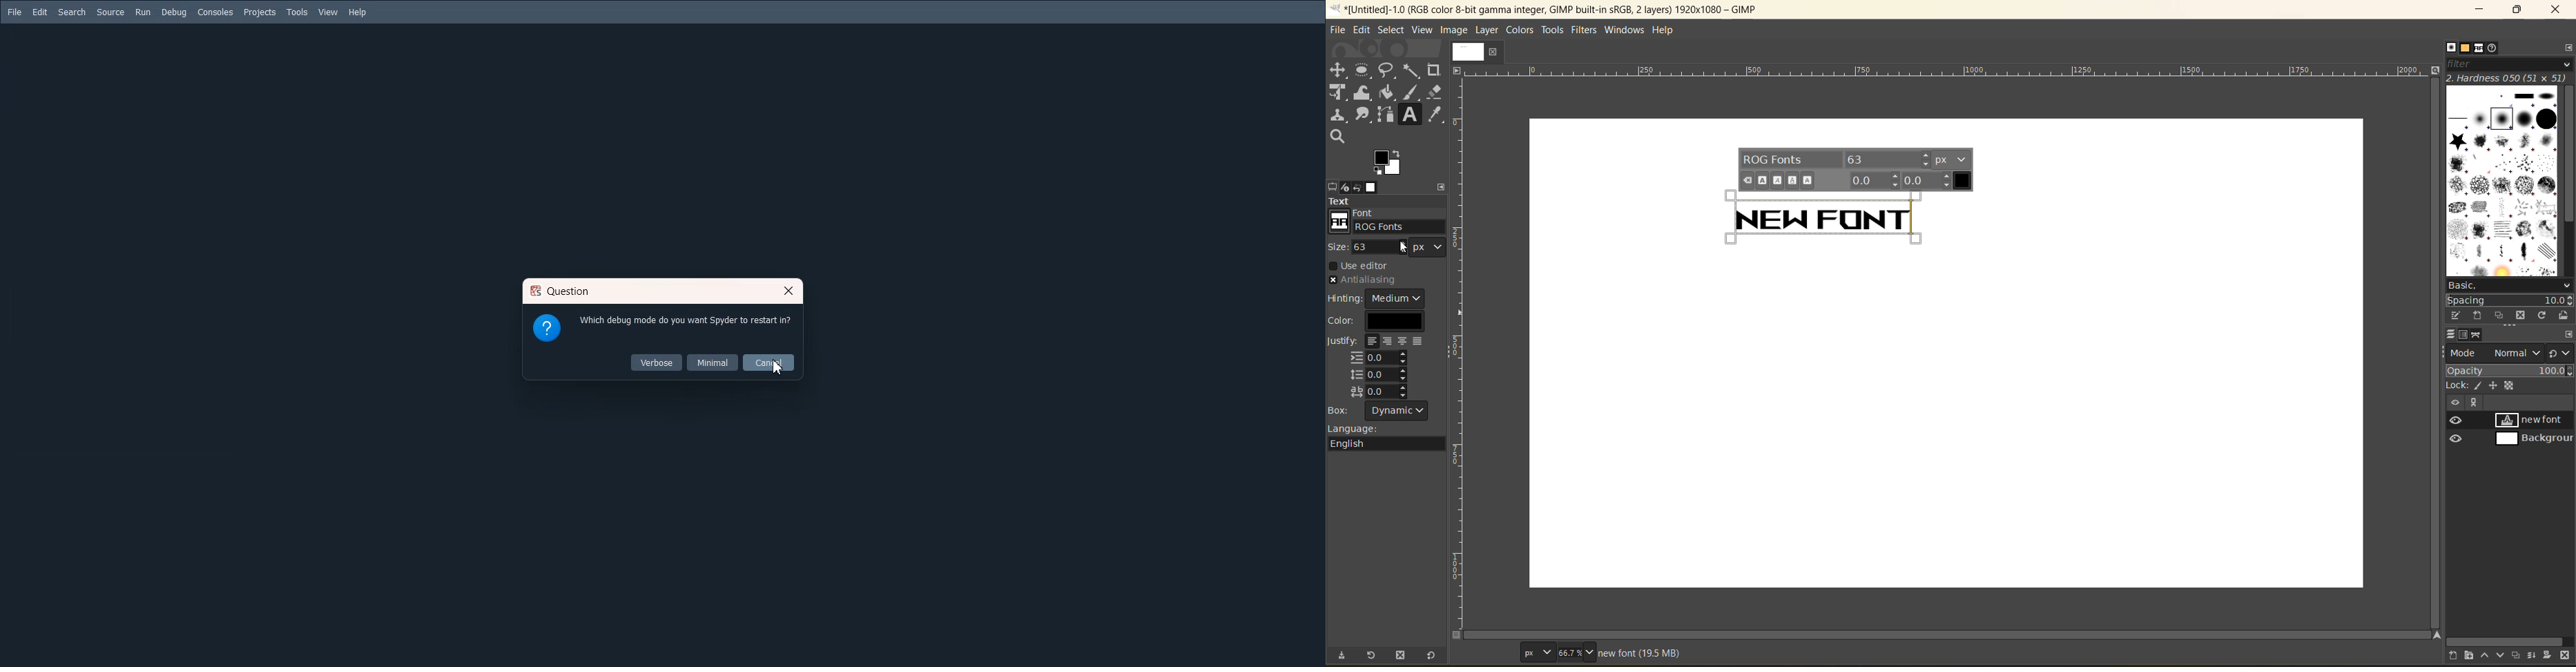 The height and width of the screenshot is (672, 2576). Describe the element at coordinates (1477, 51) in the screenshot. I see `current page` at that location.